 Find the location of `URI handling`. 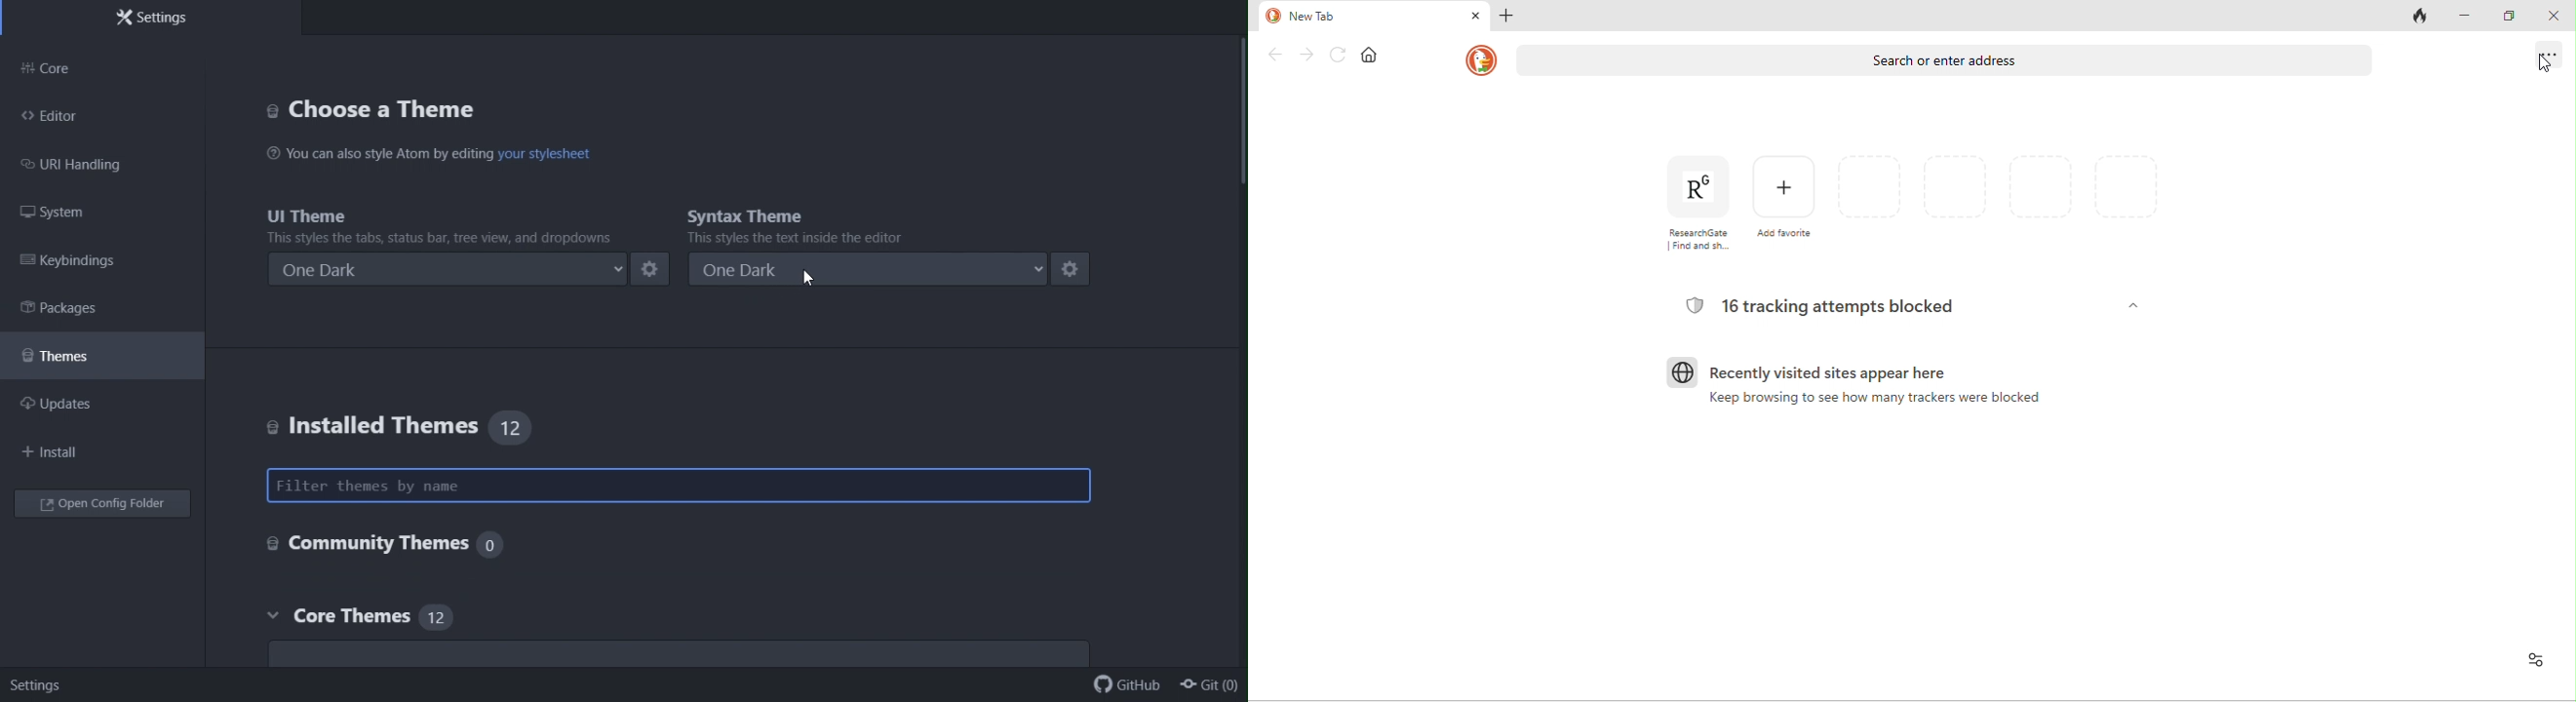

URI handling is located at coordinates (89, 166).